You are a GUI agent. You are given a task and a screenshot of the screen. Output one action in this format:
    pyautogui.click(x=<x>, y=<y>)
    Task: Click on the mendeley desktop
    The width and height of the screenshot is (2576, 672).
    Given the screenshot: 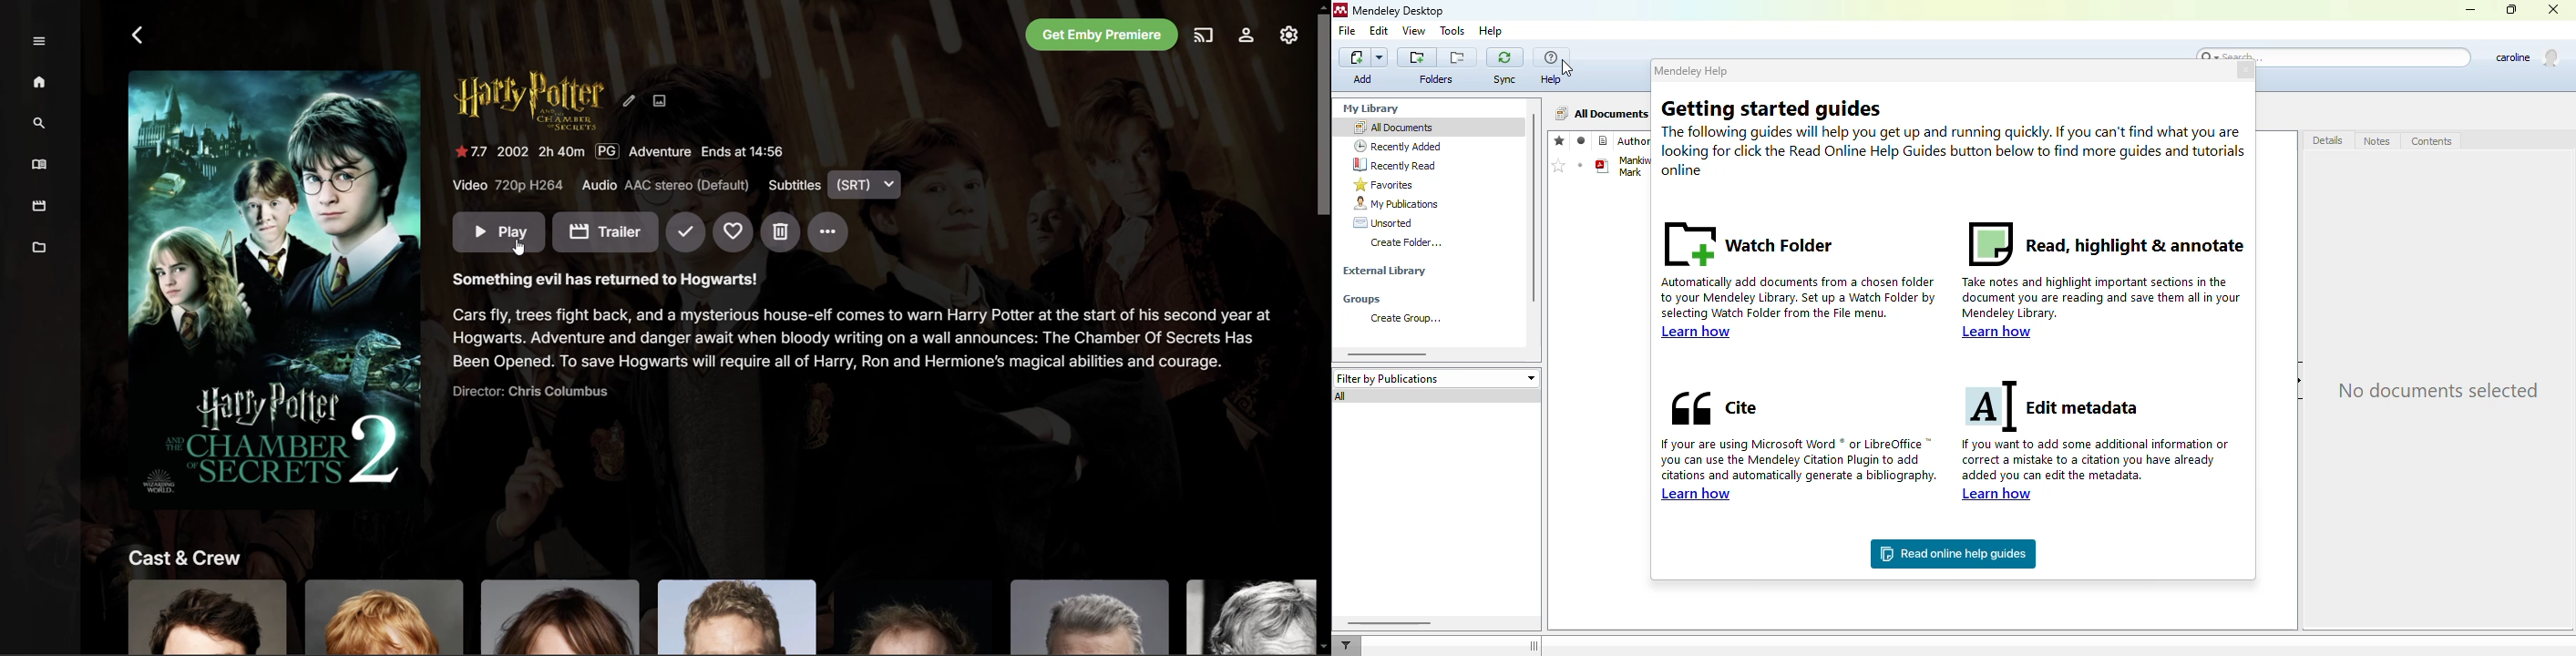 What is the action you would take?
    pyautogui.click(x=1400, y=11)
    